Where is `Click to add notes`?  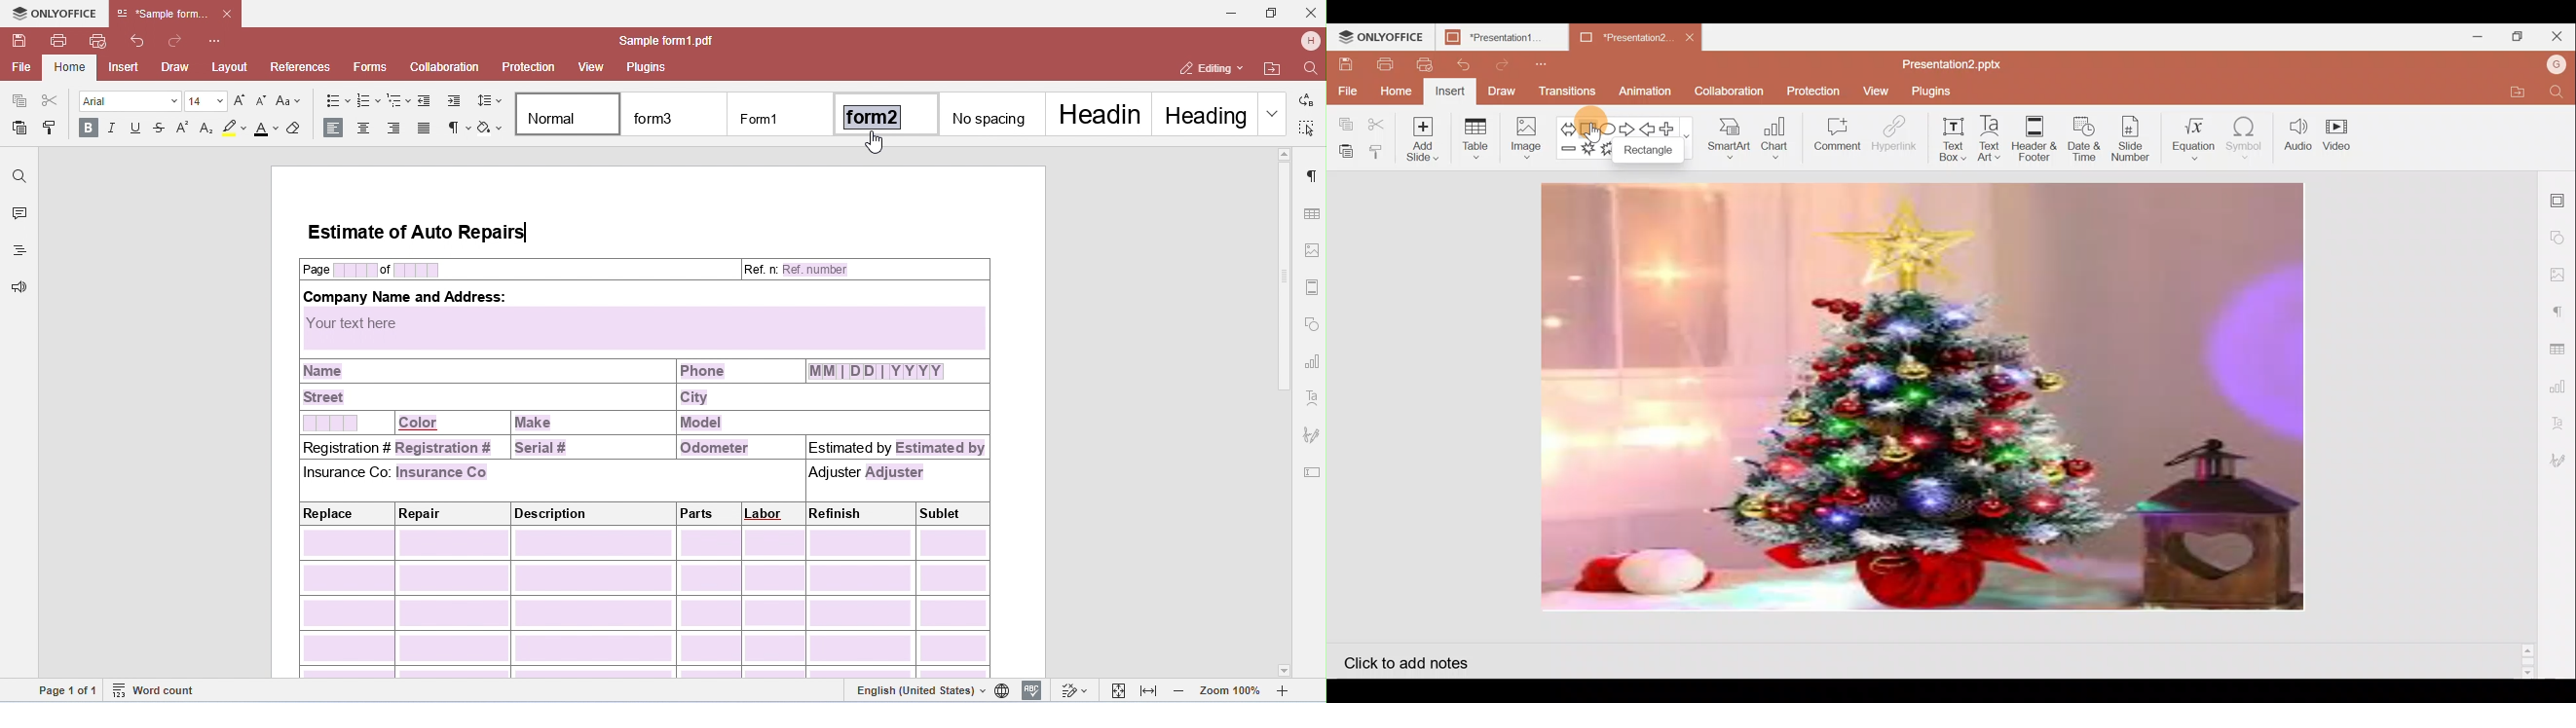 Click to add notes is located at coordinates (1417, 659).